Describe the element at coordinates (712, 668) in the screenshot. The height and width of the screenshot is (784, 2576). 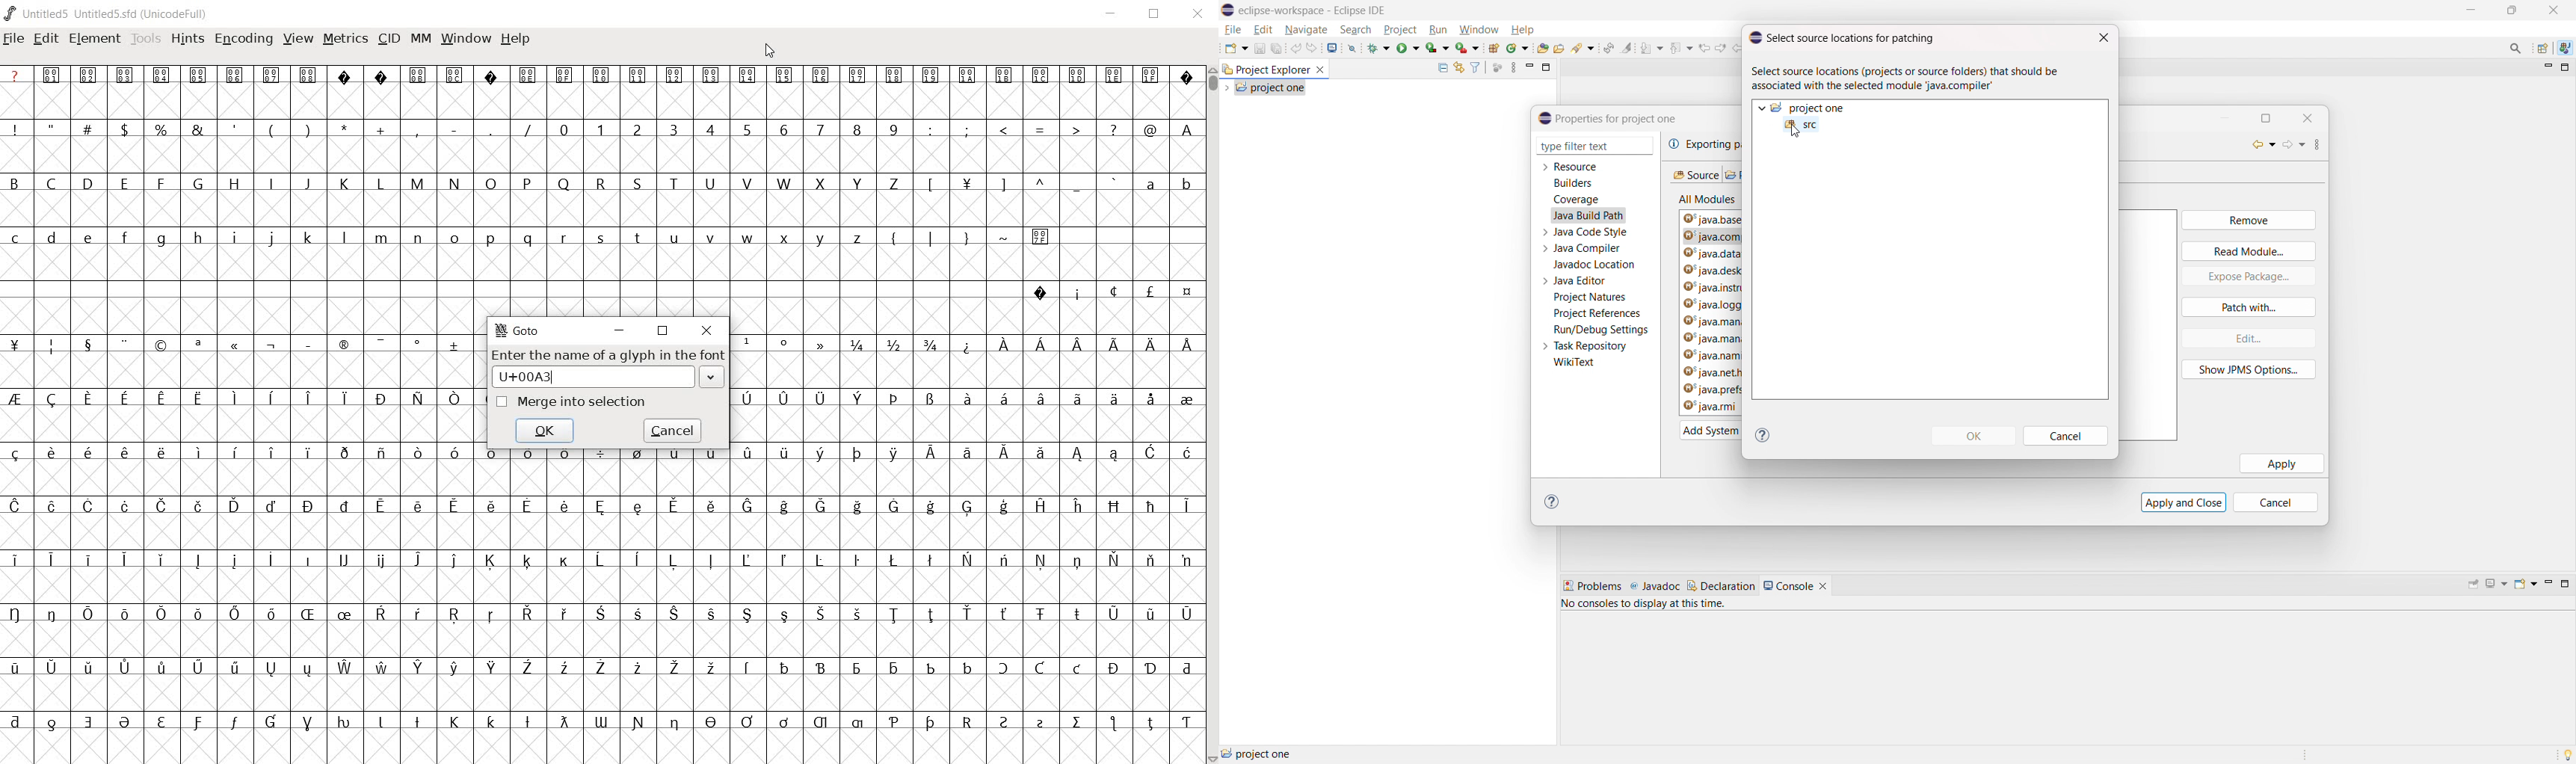
I see `Symbol` at that location.